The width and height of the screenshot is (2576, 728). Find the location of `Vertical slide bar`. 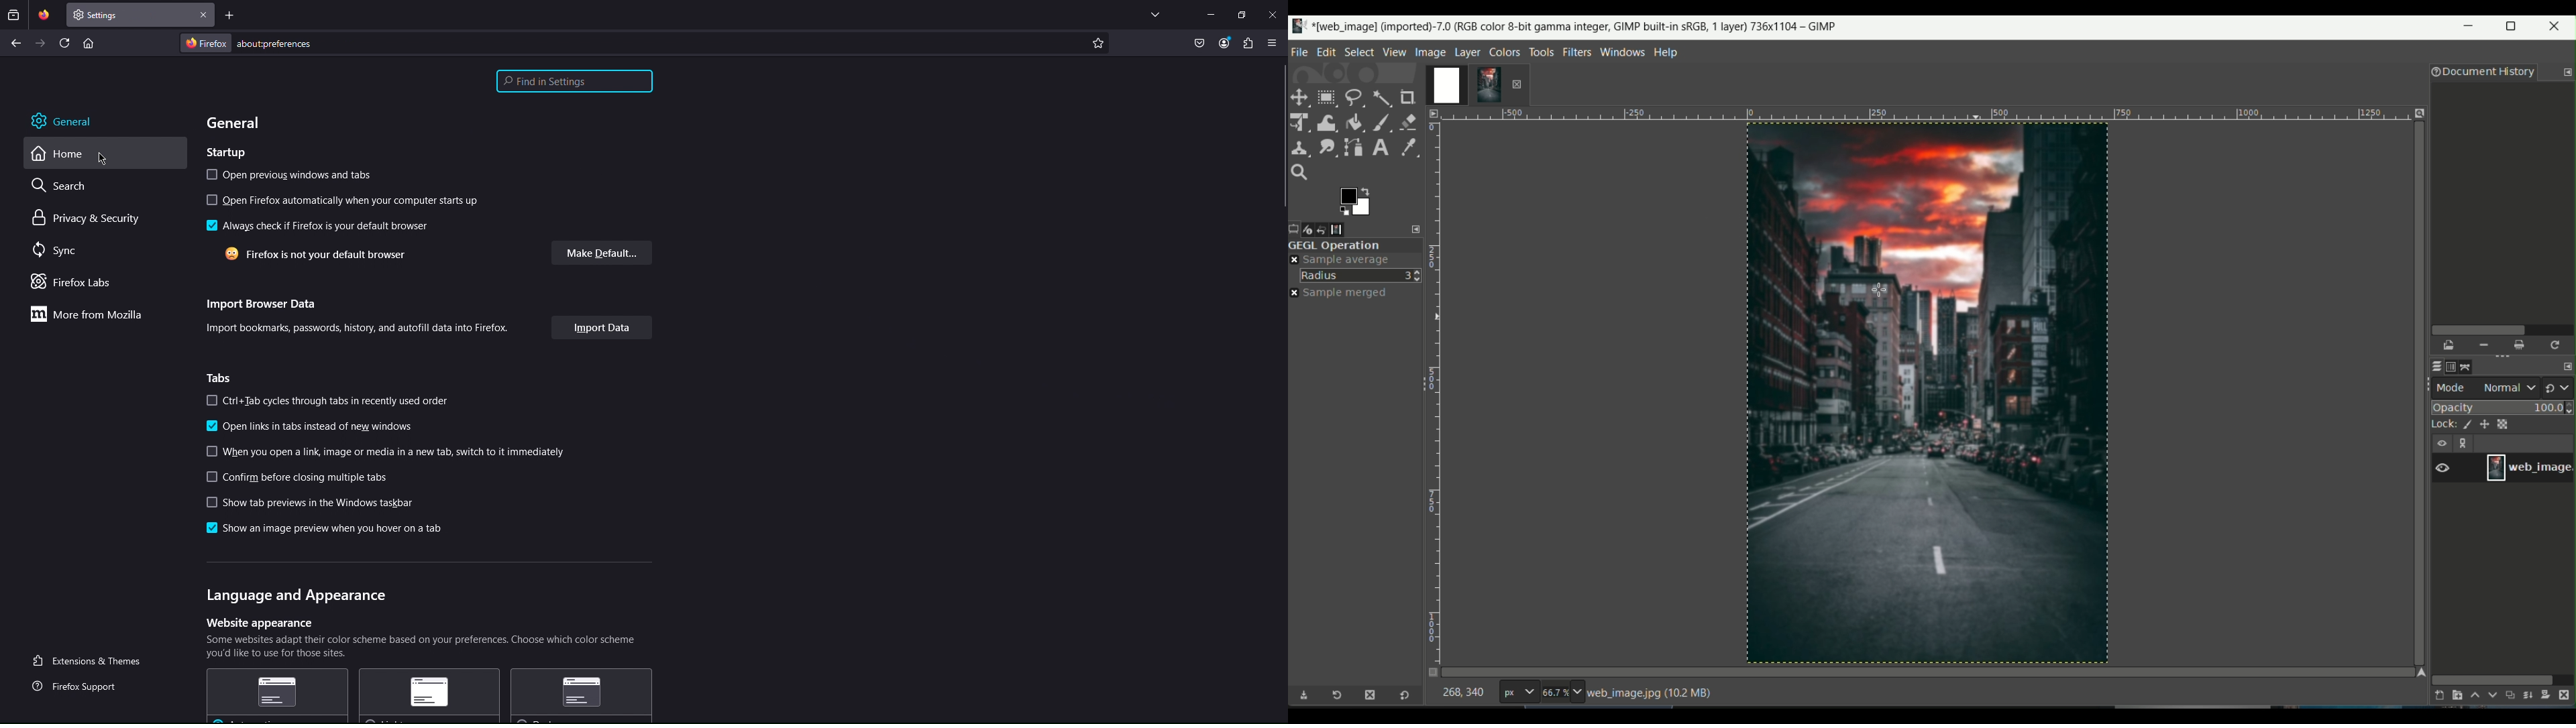

Vertical slide bar is located at coordinates (1285, 136).